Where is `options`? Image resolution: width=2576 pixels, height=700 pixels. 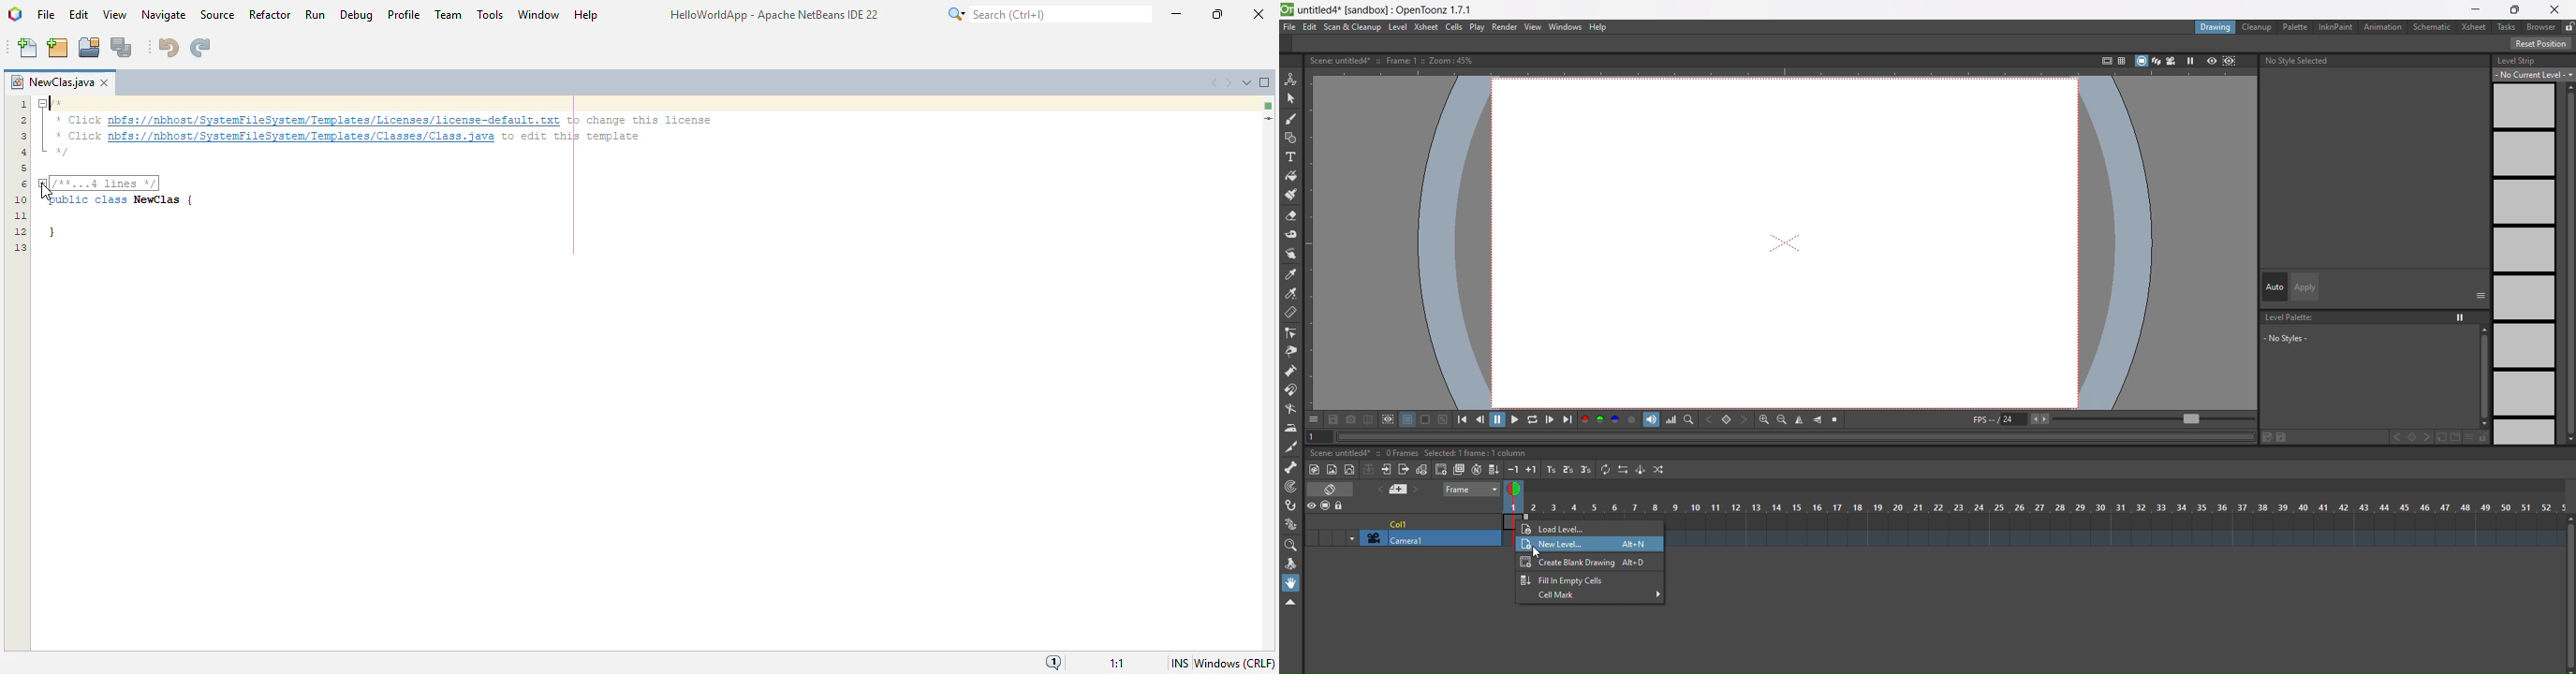 options is located at coordinates (2481, 294).